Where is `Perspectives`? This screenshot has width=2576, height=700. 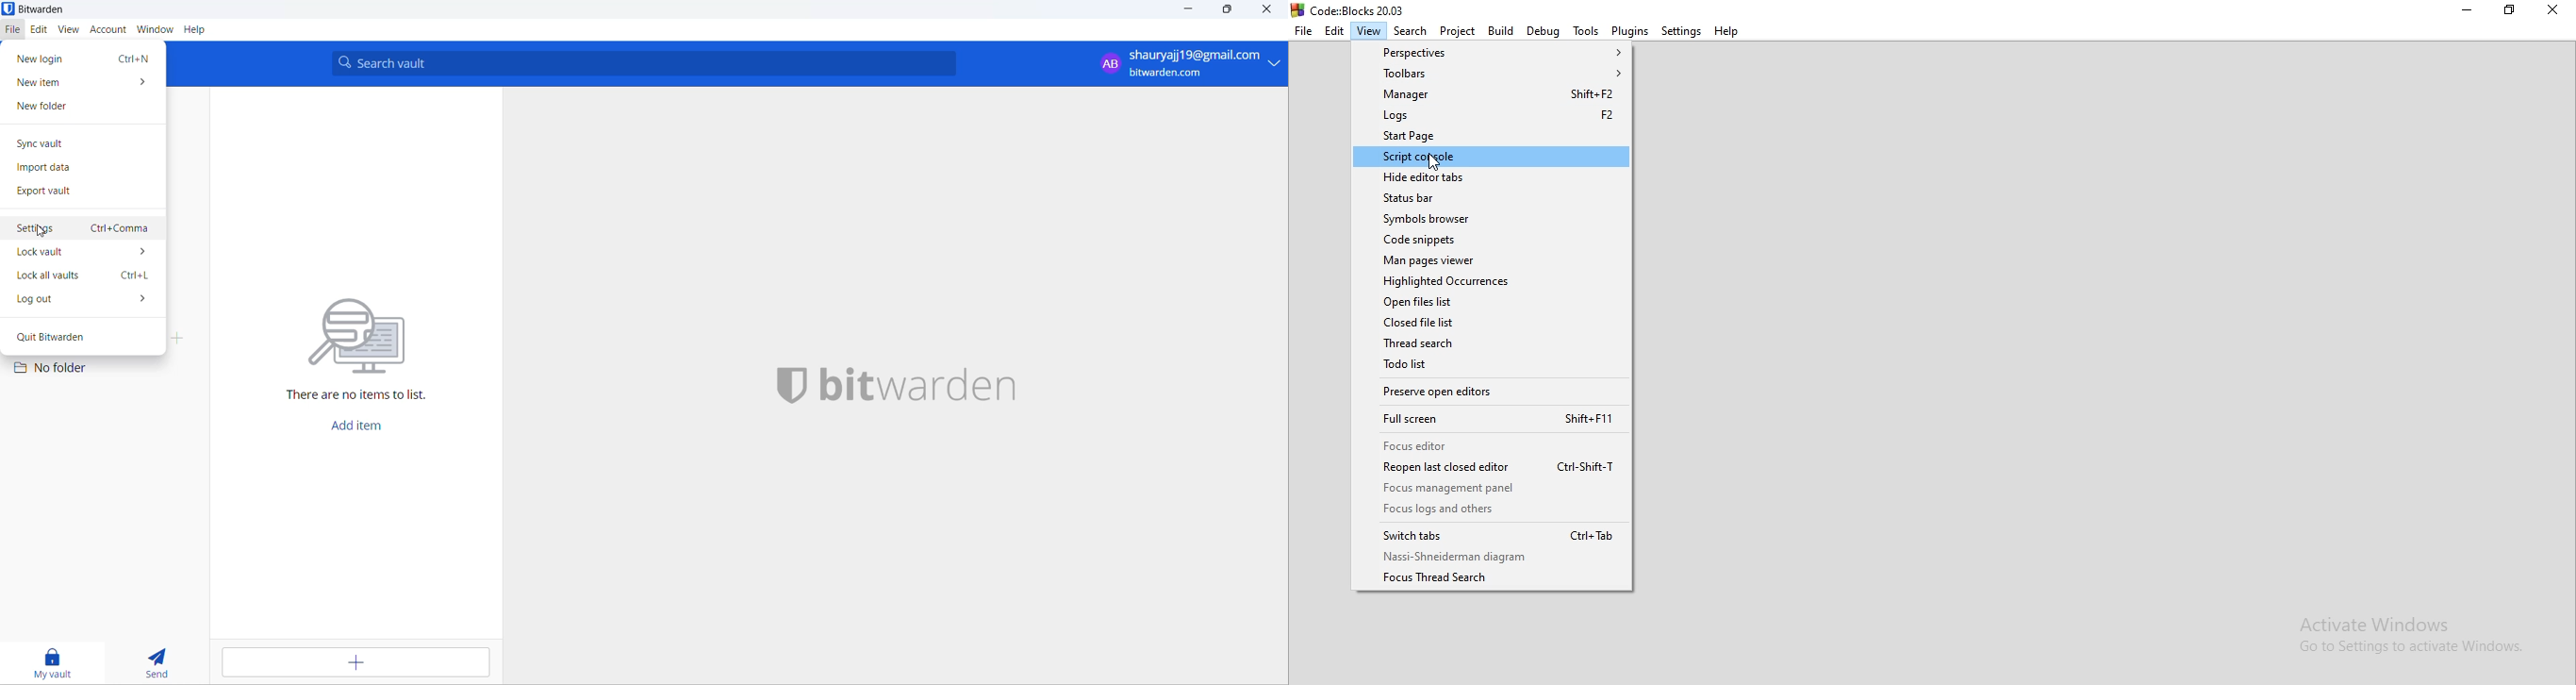 Perspectives is located at coordinates (1493, 53).